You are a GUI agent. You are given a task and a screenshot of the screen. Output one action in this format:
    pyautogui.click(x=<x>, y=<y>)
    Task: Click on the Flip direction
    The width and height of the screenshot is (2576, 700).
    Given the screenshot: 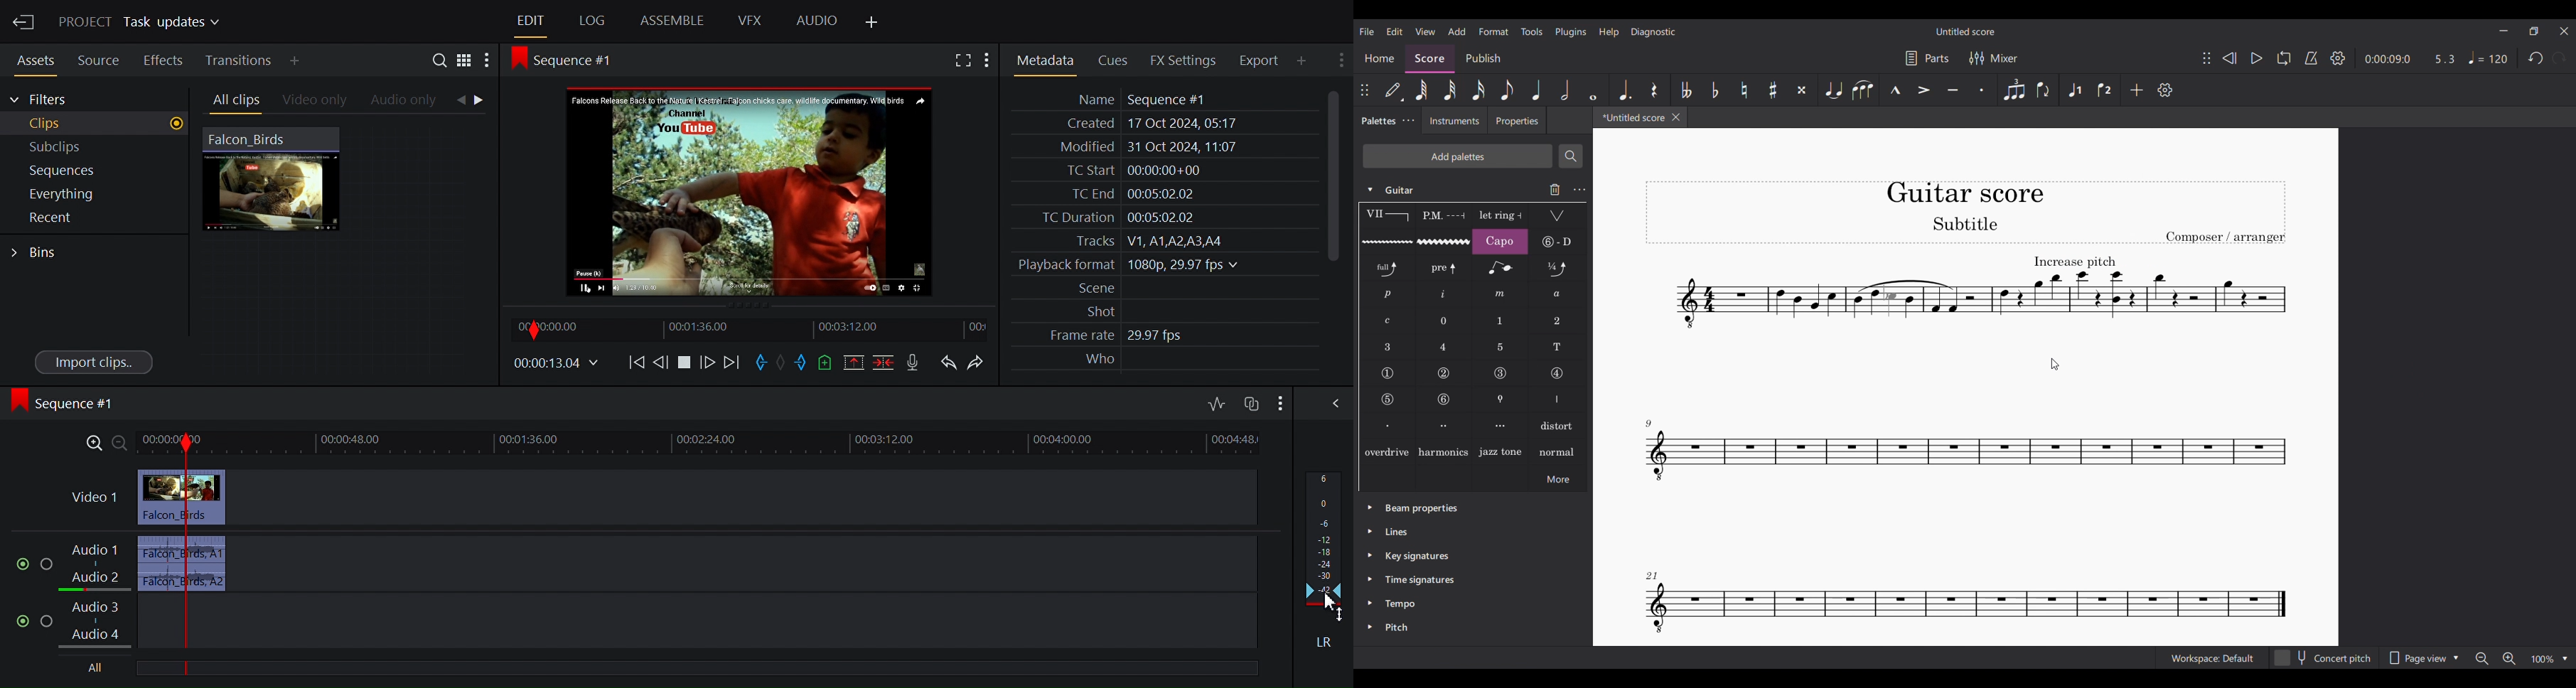 What is the action you would take?
    pyautogui.click(x=2045, y=90)
    